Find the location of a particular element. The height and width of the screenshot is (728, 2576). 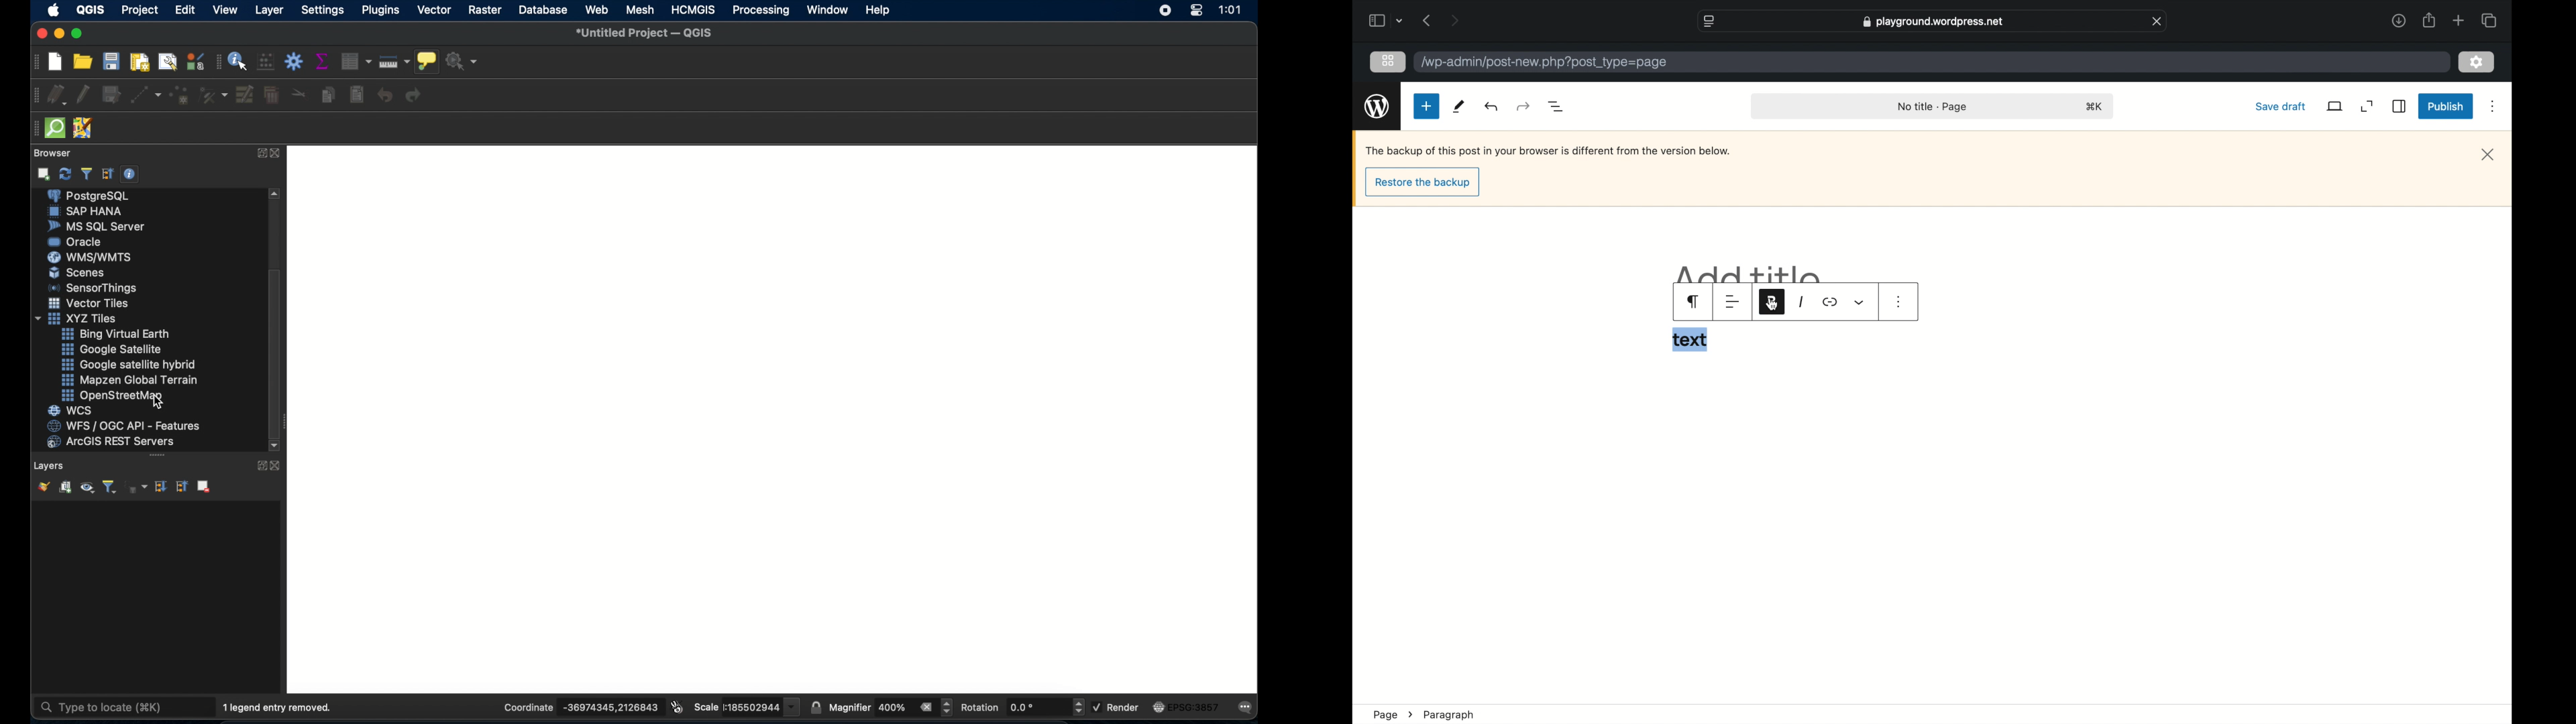

add selected layer is located at coordinates (44, 174).